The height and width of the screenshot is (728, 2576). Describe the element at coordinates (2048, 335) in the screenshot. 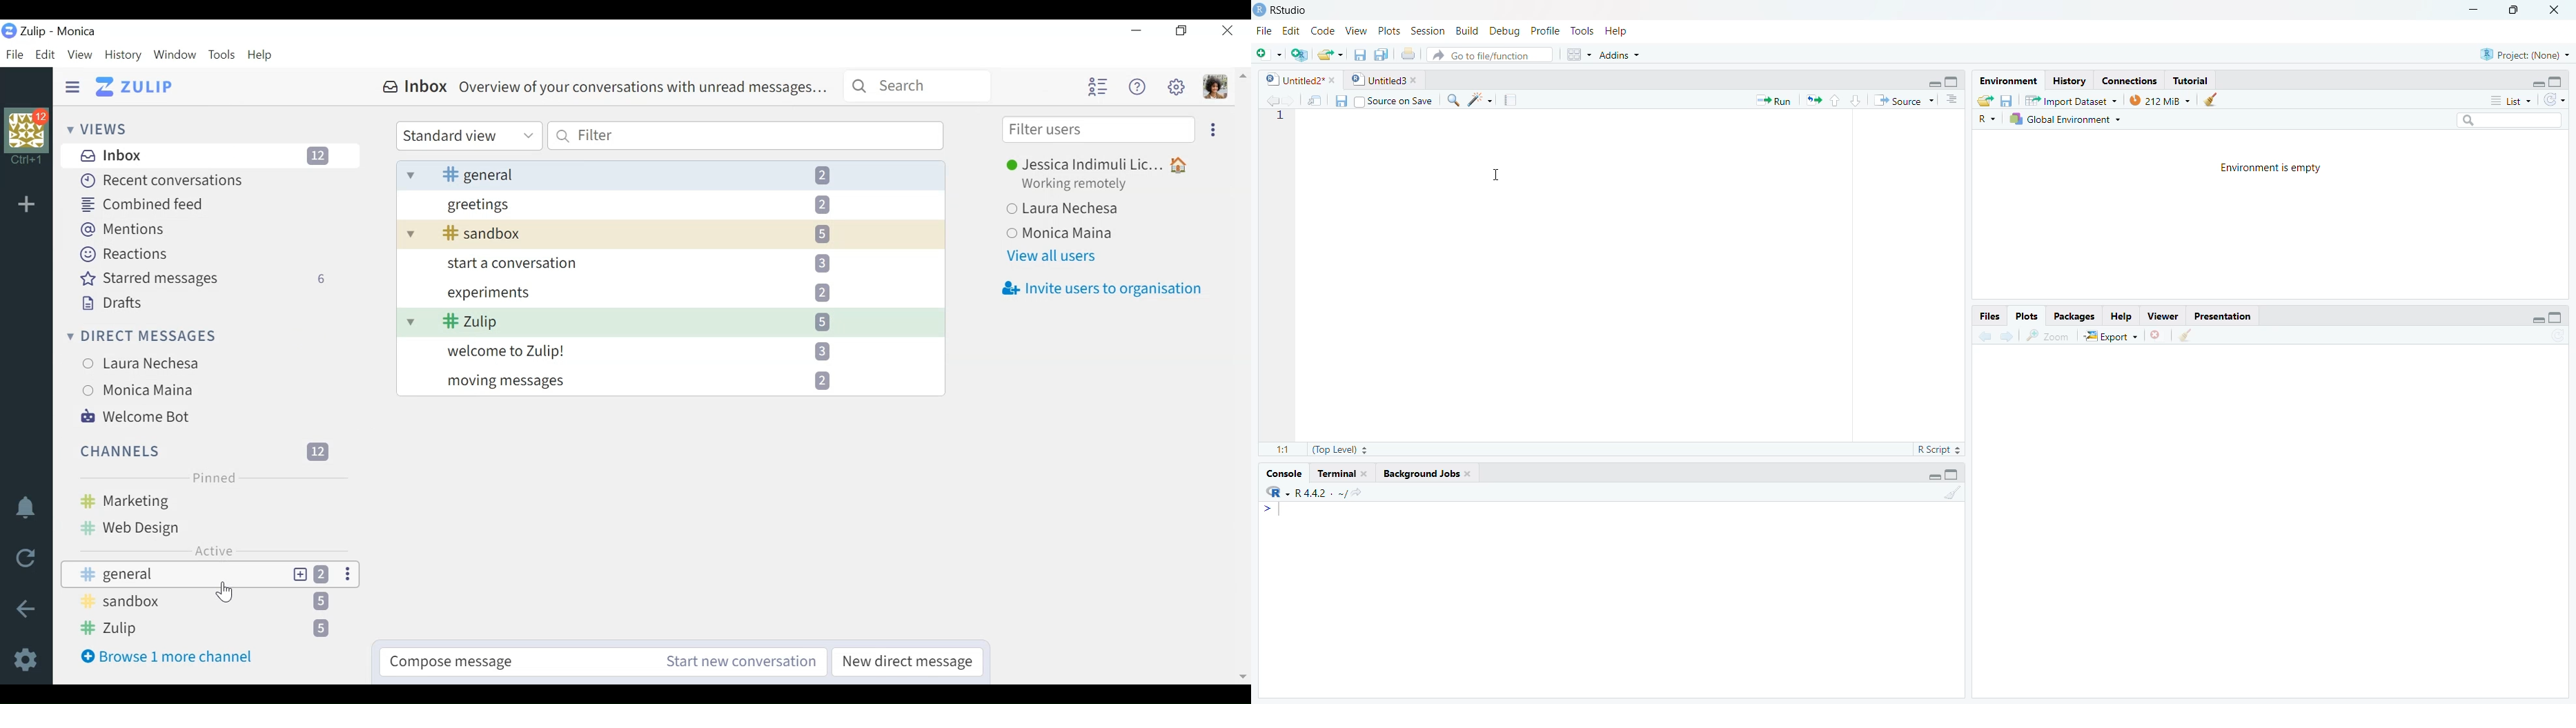

I see `zoom` at that location.